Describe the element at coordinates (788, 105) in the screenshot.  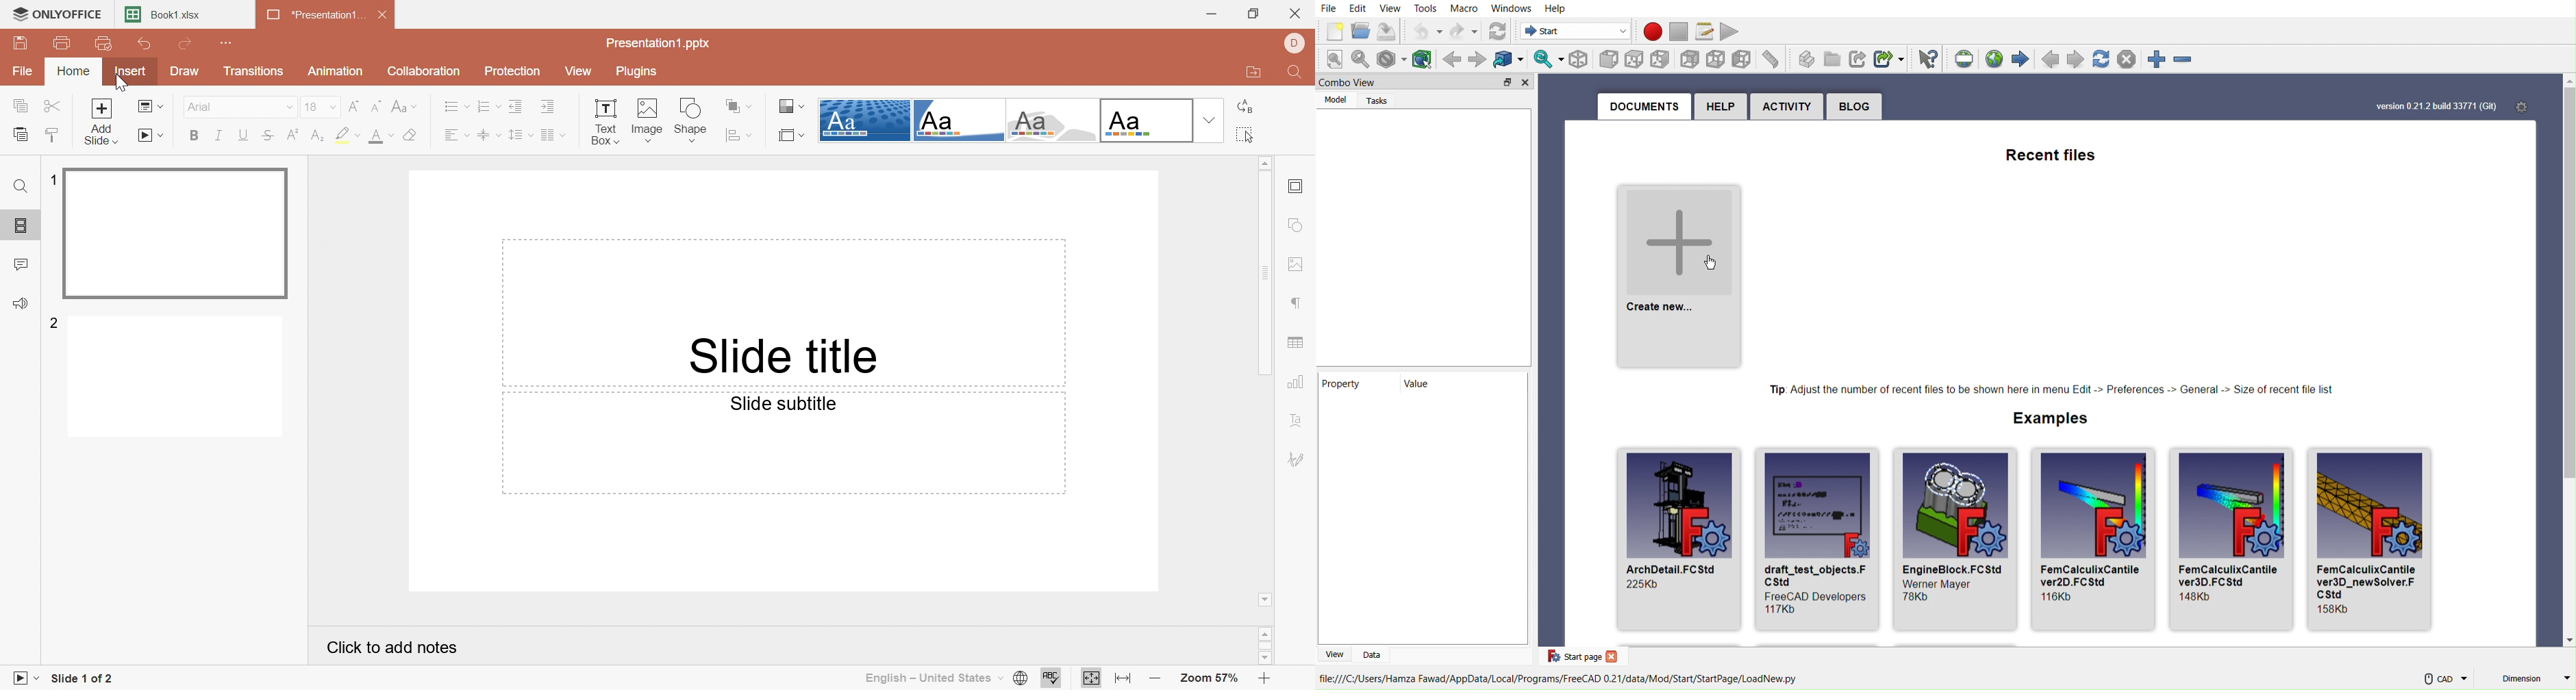
I see `Change color theme` at that location.